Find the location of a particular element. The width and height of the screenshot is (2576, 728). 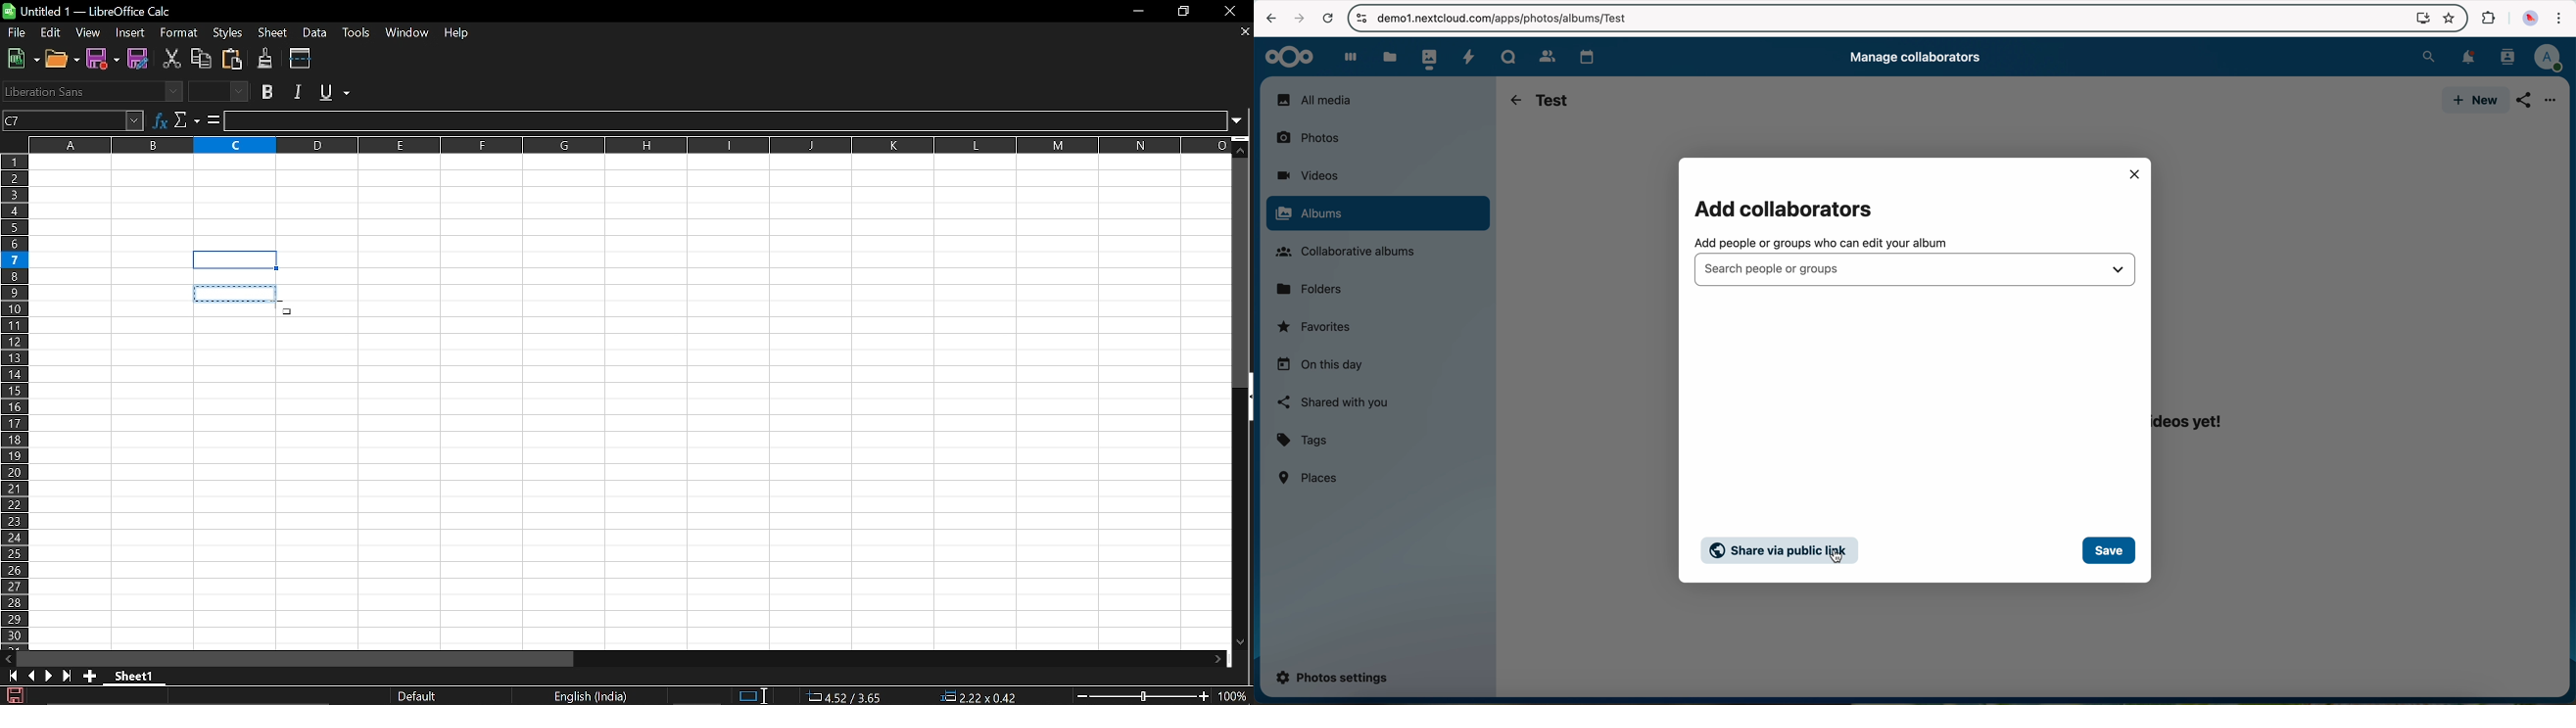

Cursor is located at coordinates (290, 310).